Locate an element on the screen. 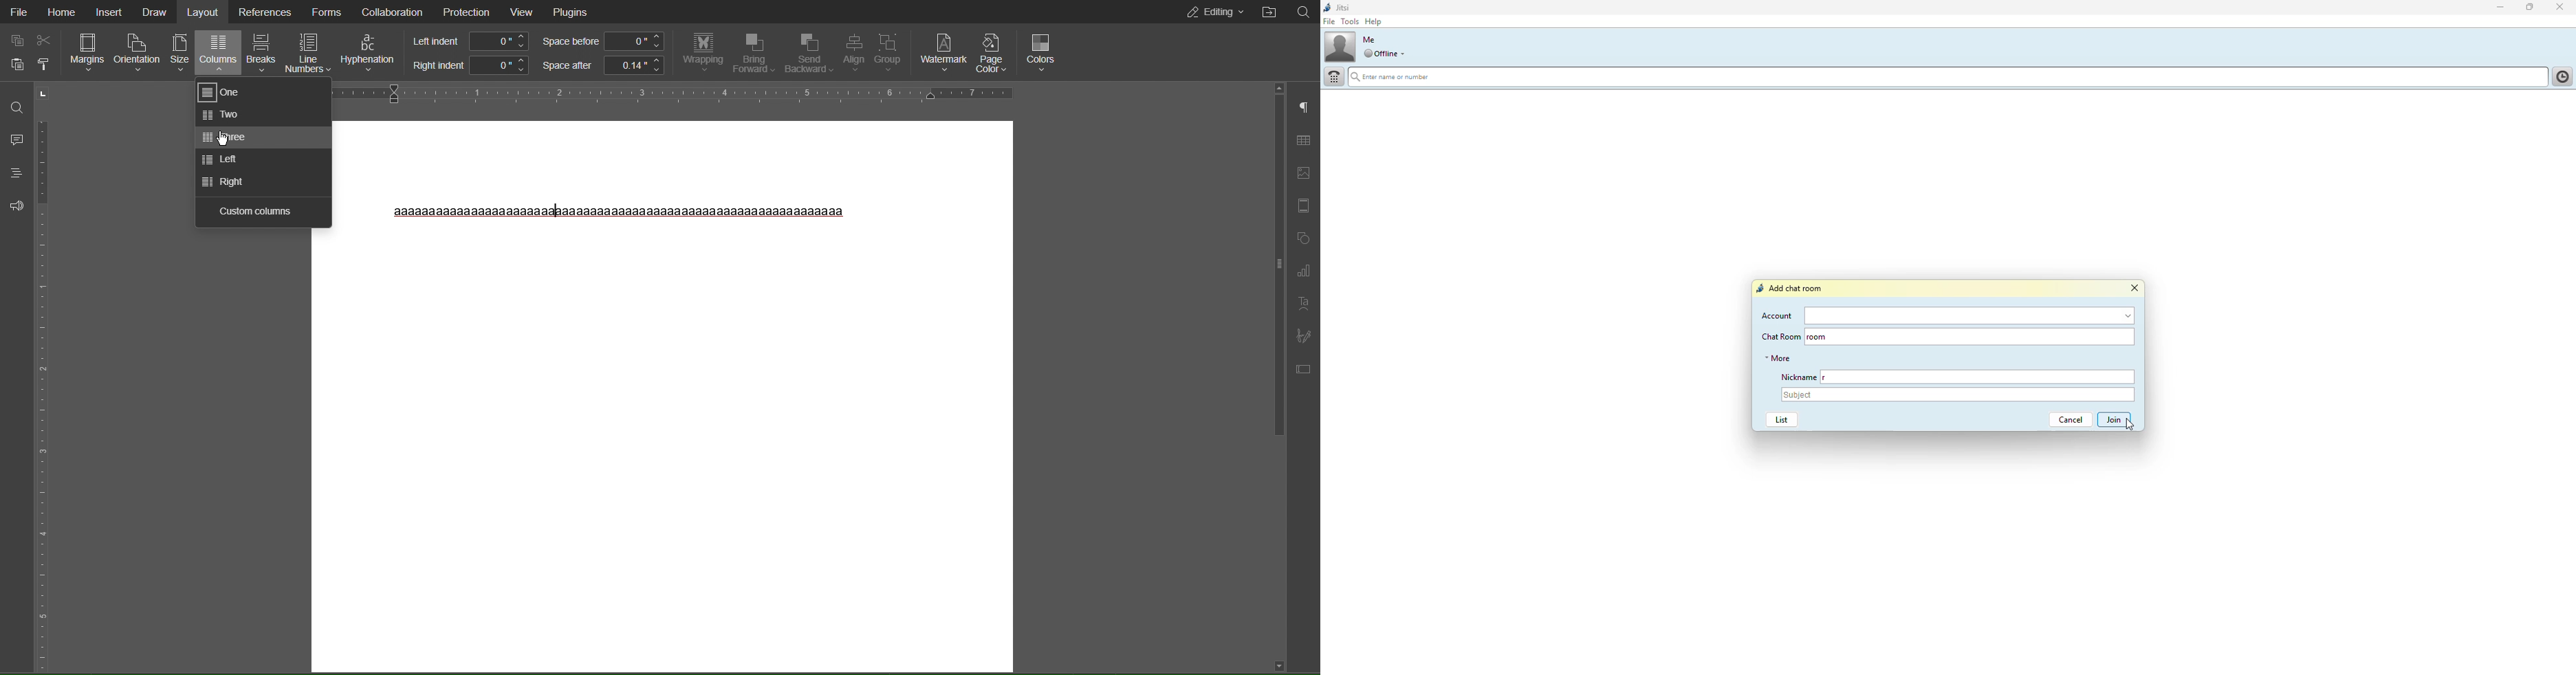 The width and height of the screenshot is (2576, 700). Horizontal Ruler is located at coordinates (677, 93).